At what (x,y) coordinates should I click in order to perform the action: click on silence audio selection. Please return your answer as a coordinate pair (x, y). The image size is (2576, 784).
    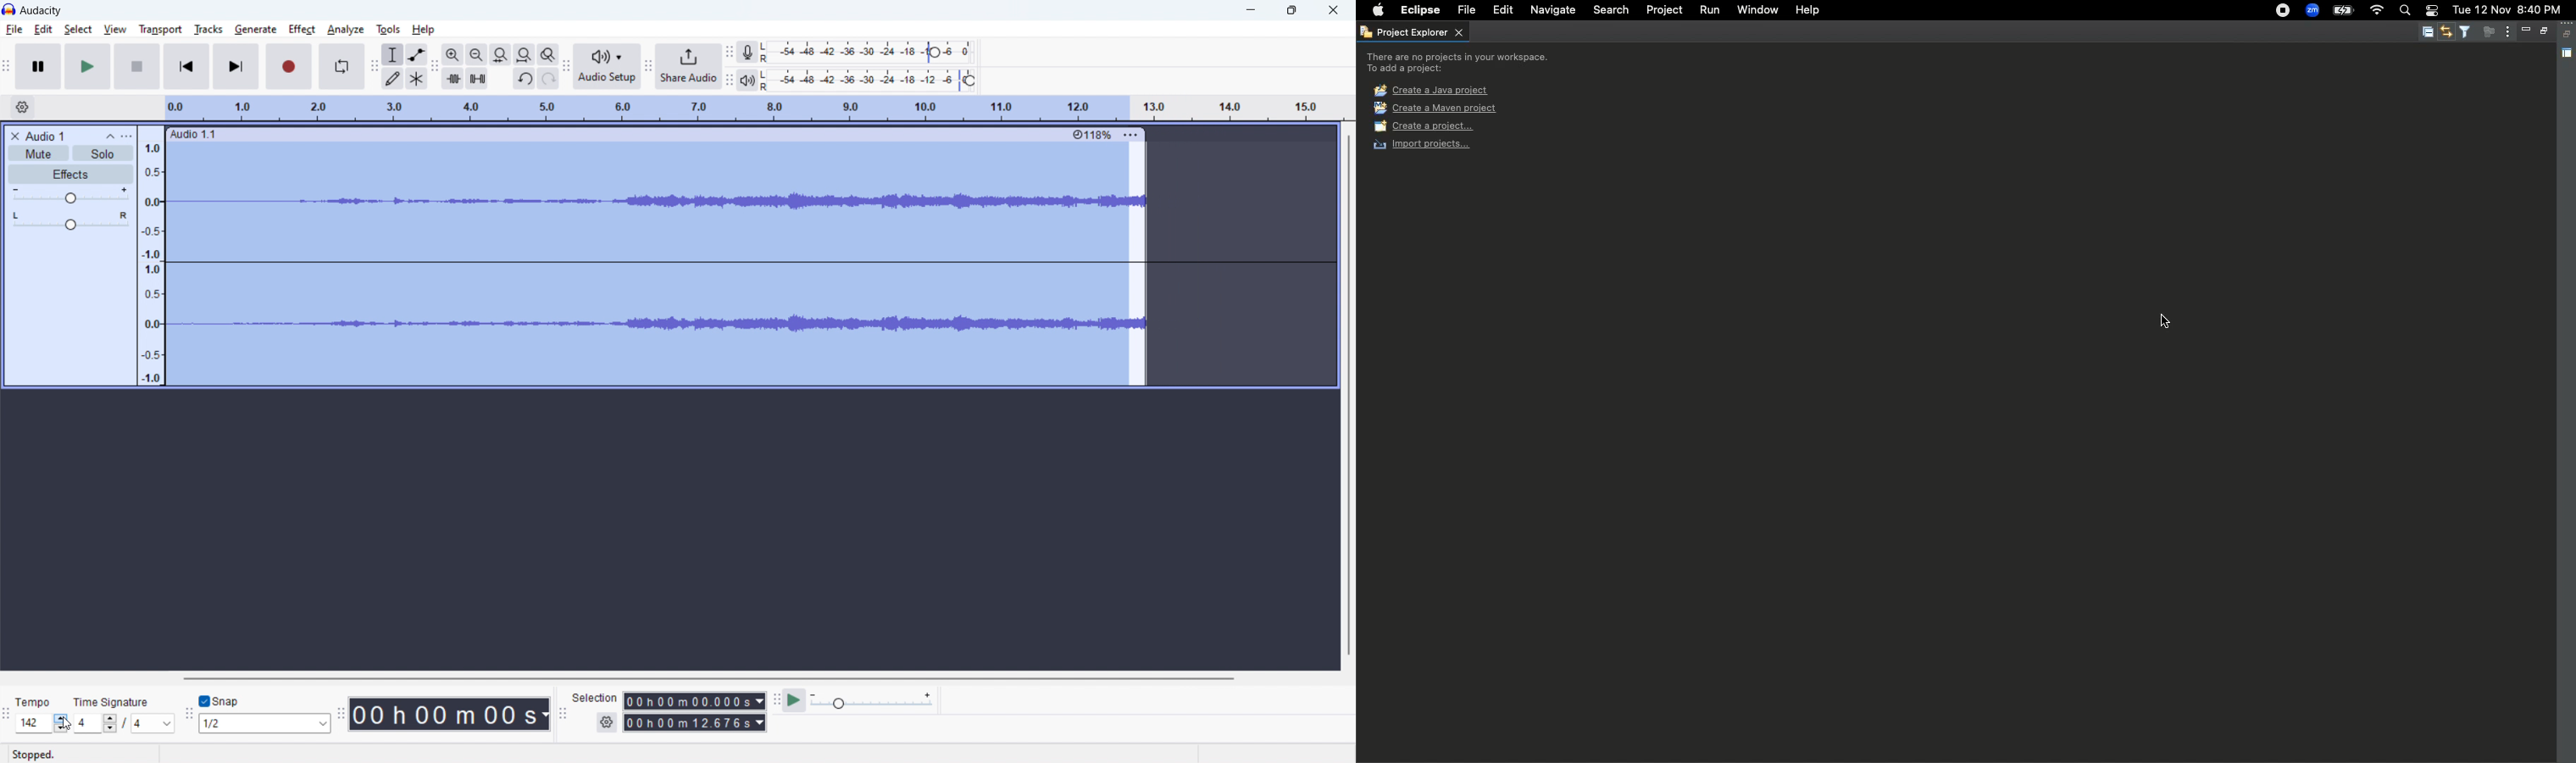
    Looking at the image, I should click on (477, 78).